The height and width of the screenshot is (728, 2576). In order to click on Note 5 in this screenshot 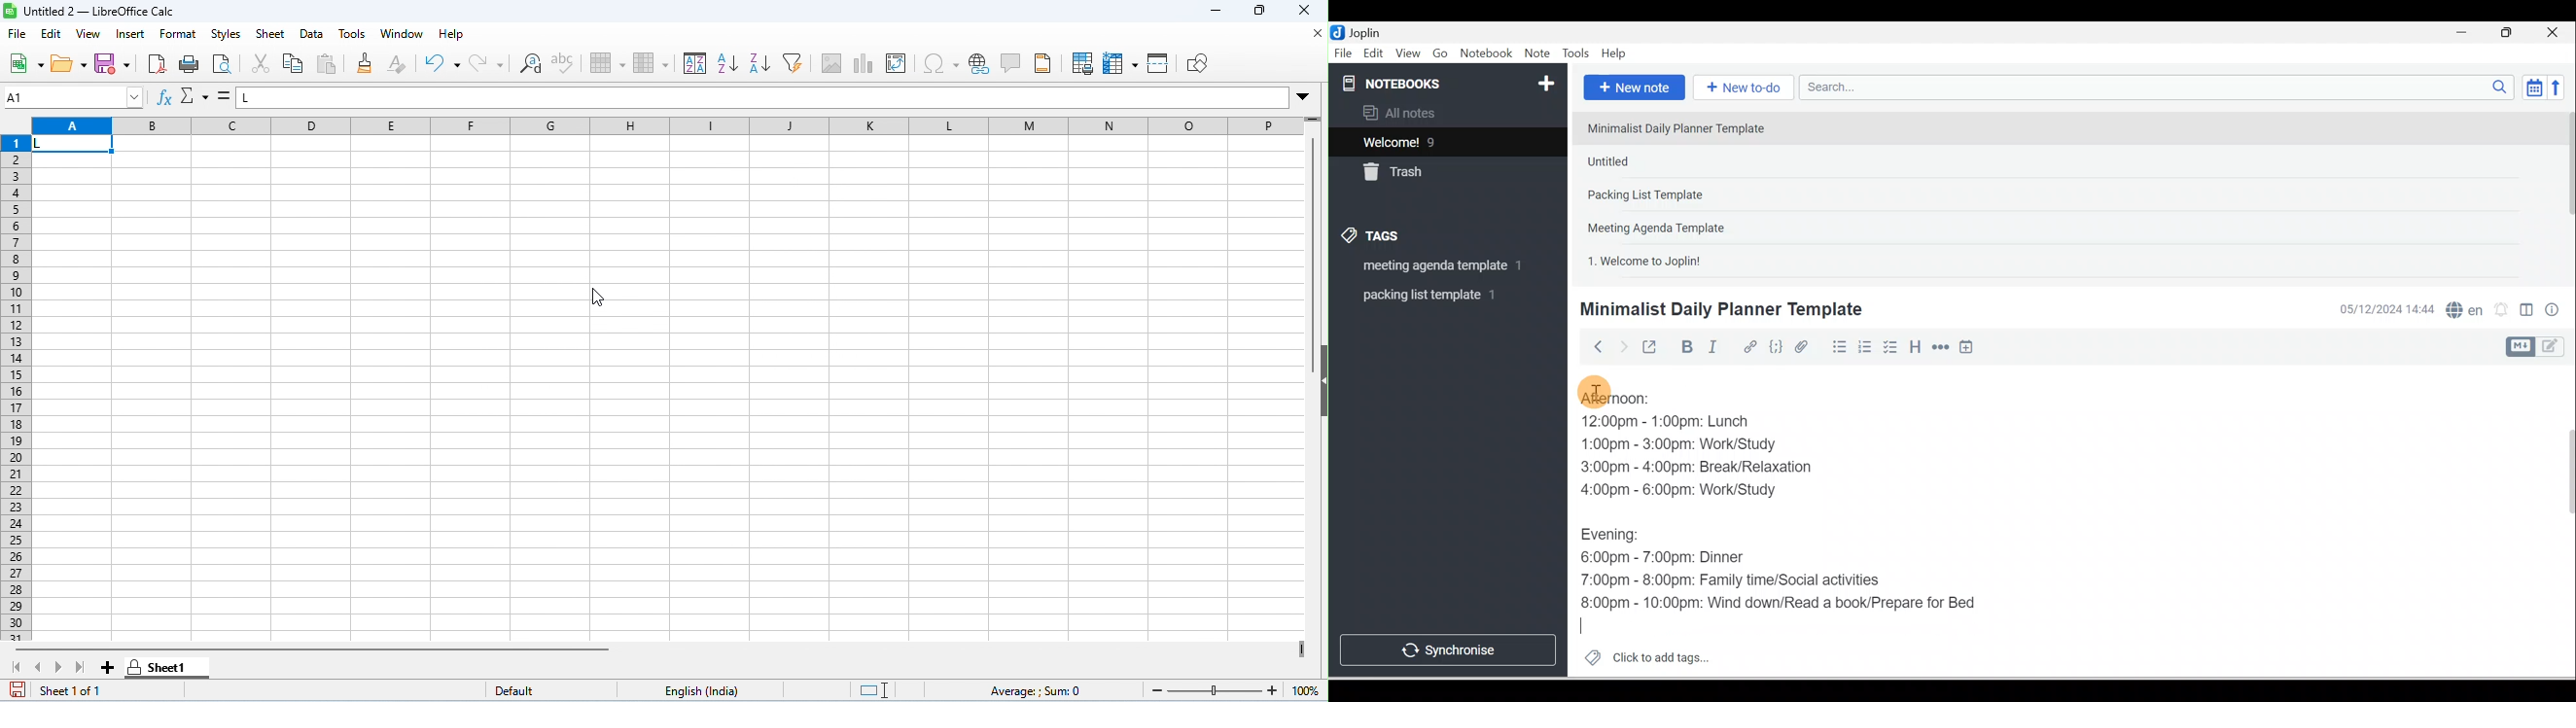, I will do `click(1692, 259)`.